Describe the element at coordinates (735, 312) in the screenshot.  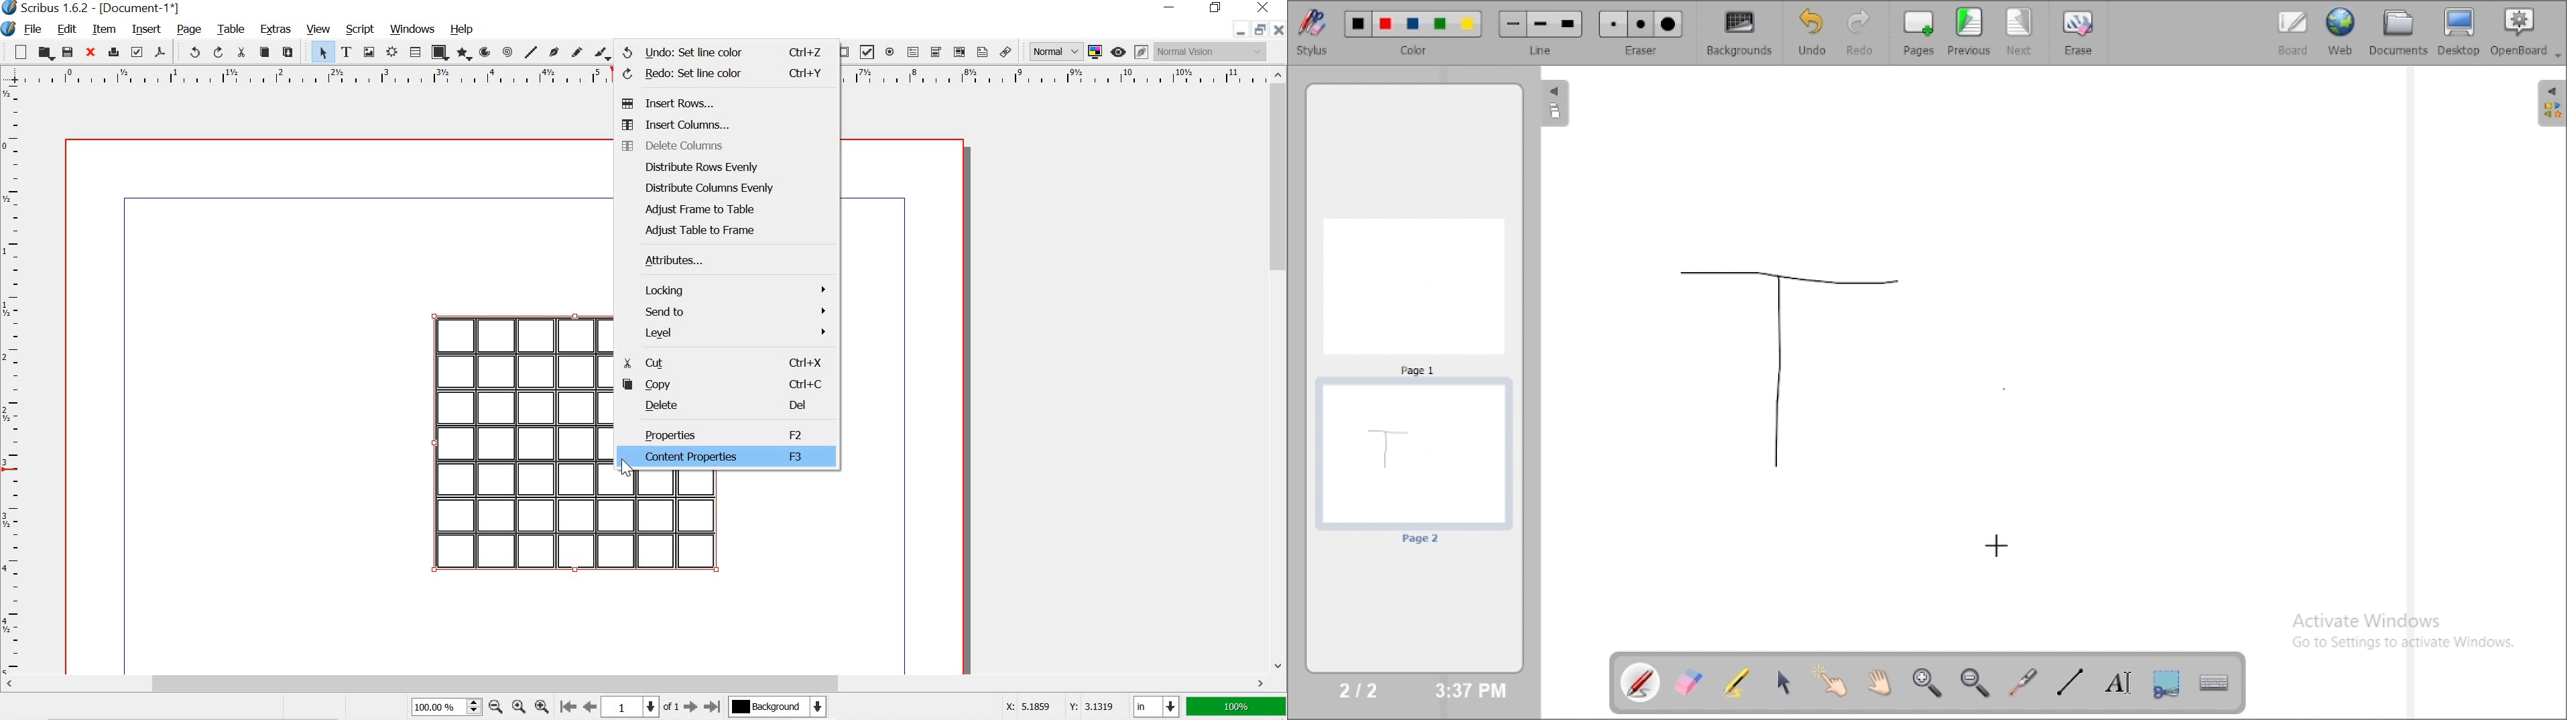
I see `send to` at that location.